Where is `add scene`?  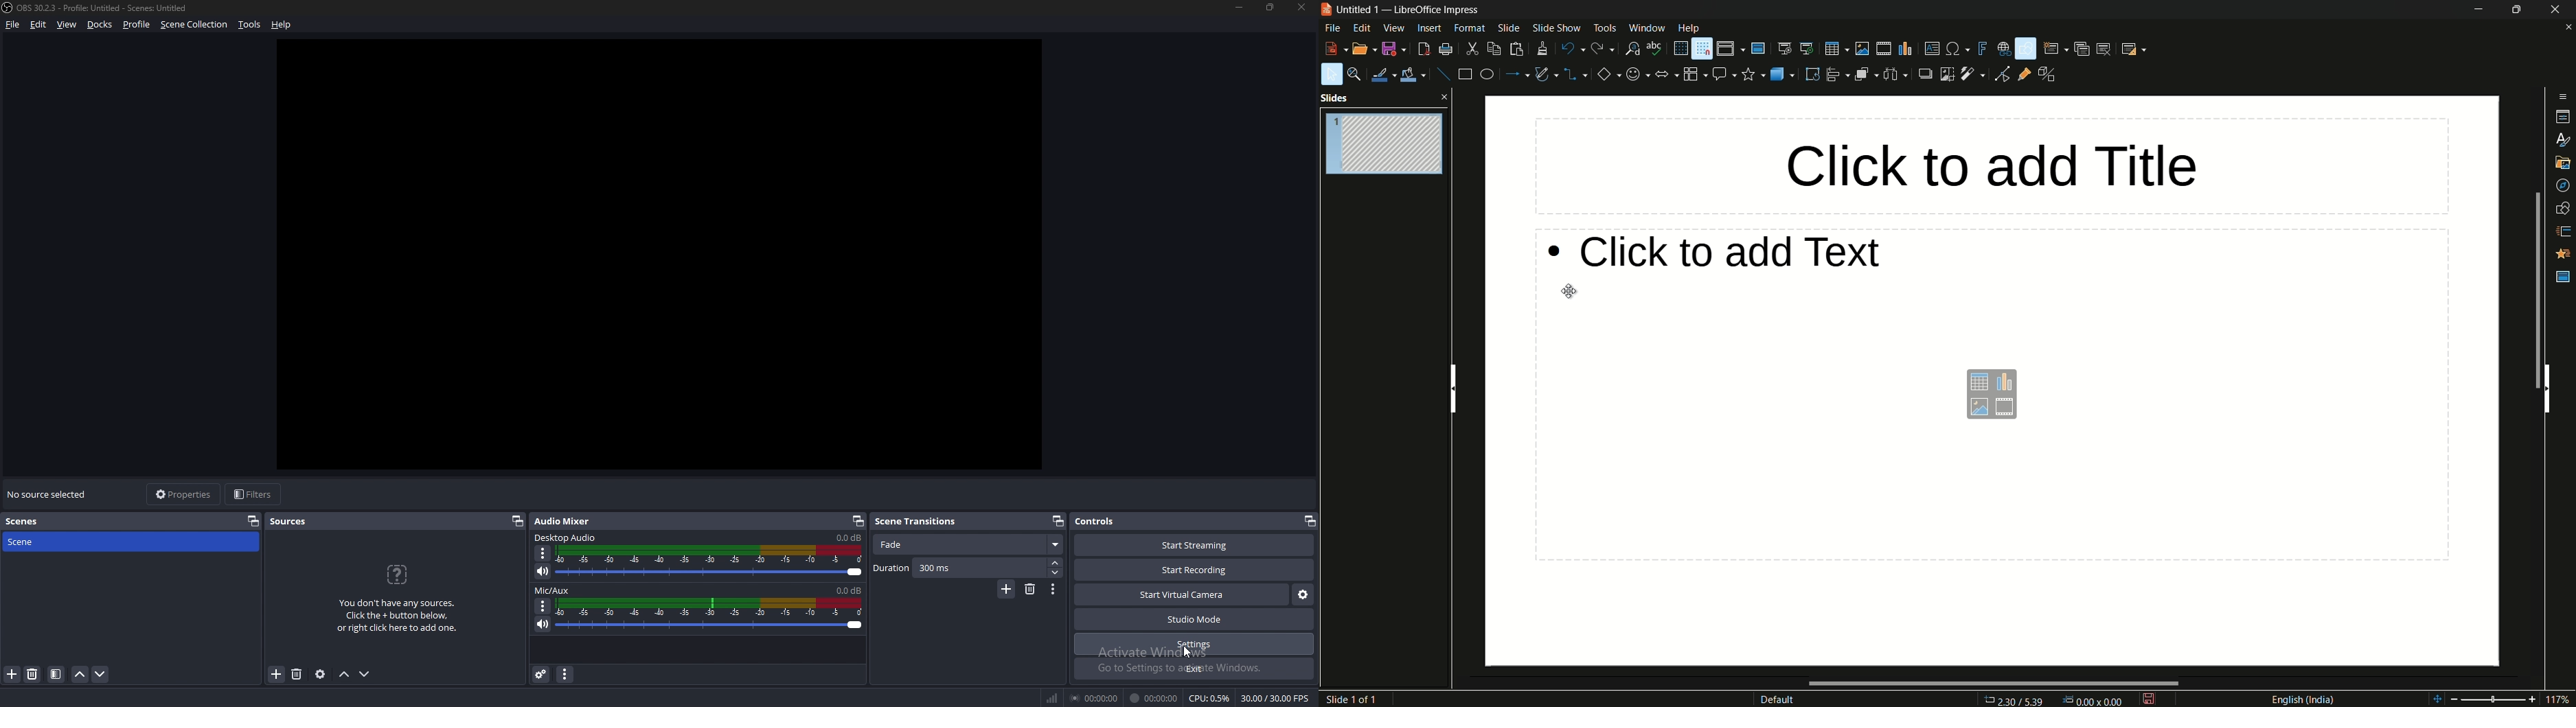 add scene is located at coordinates (12, 675).